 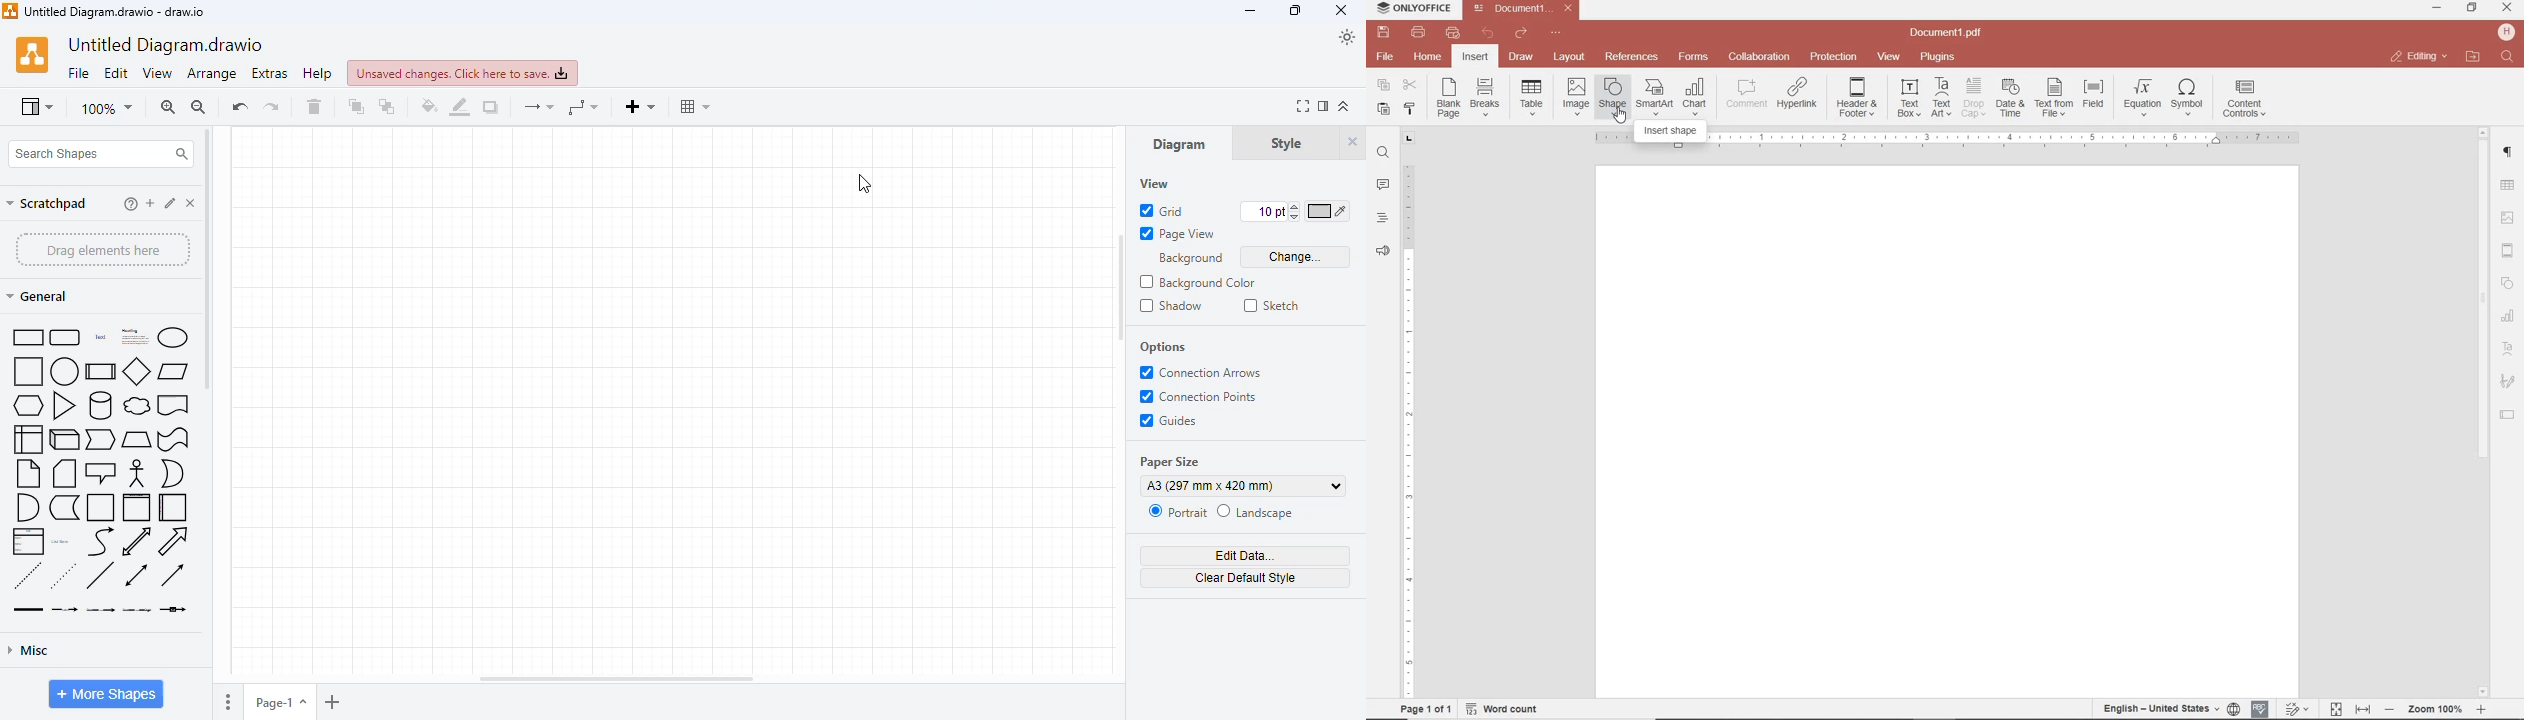 I want to click on plugins, so click(x=1940, y=57).